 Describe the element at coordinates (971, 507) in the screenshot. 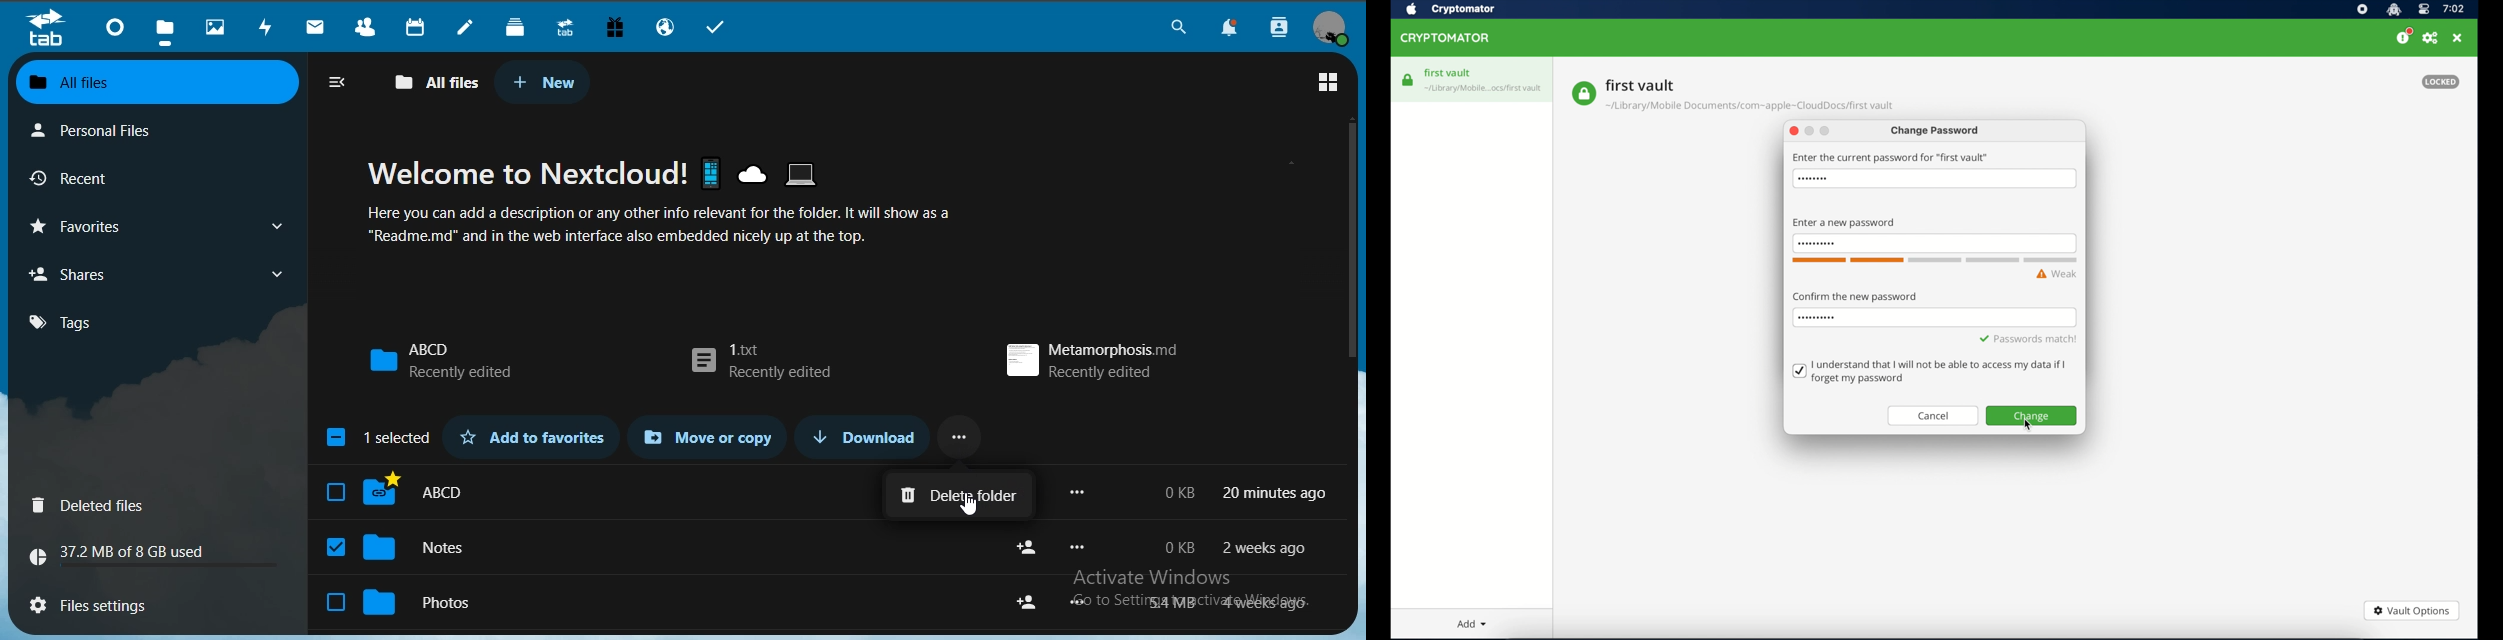

I see `cursor` at that location.